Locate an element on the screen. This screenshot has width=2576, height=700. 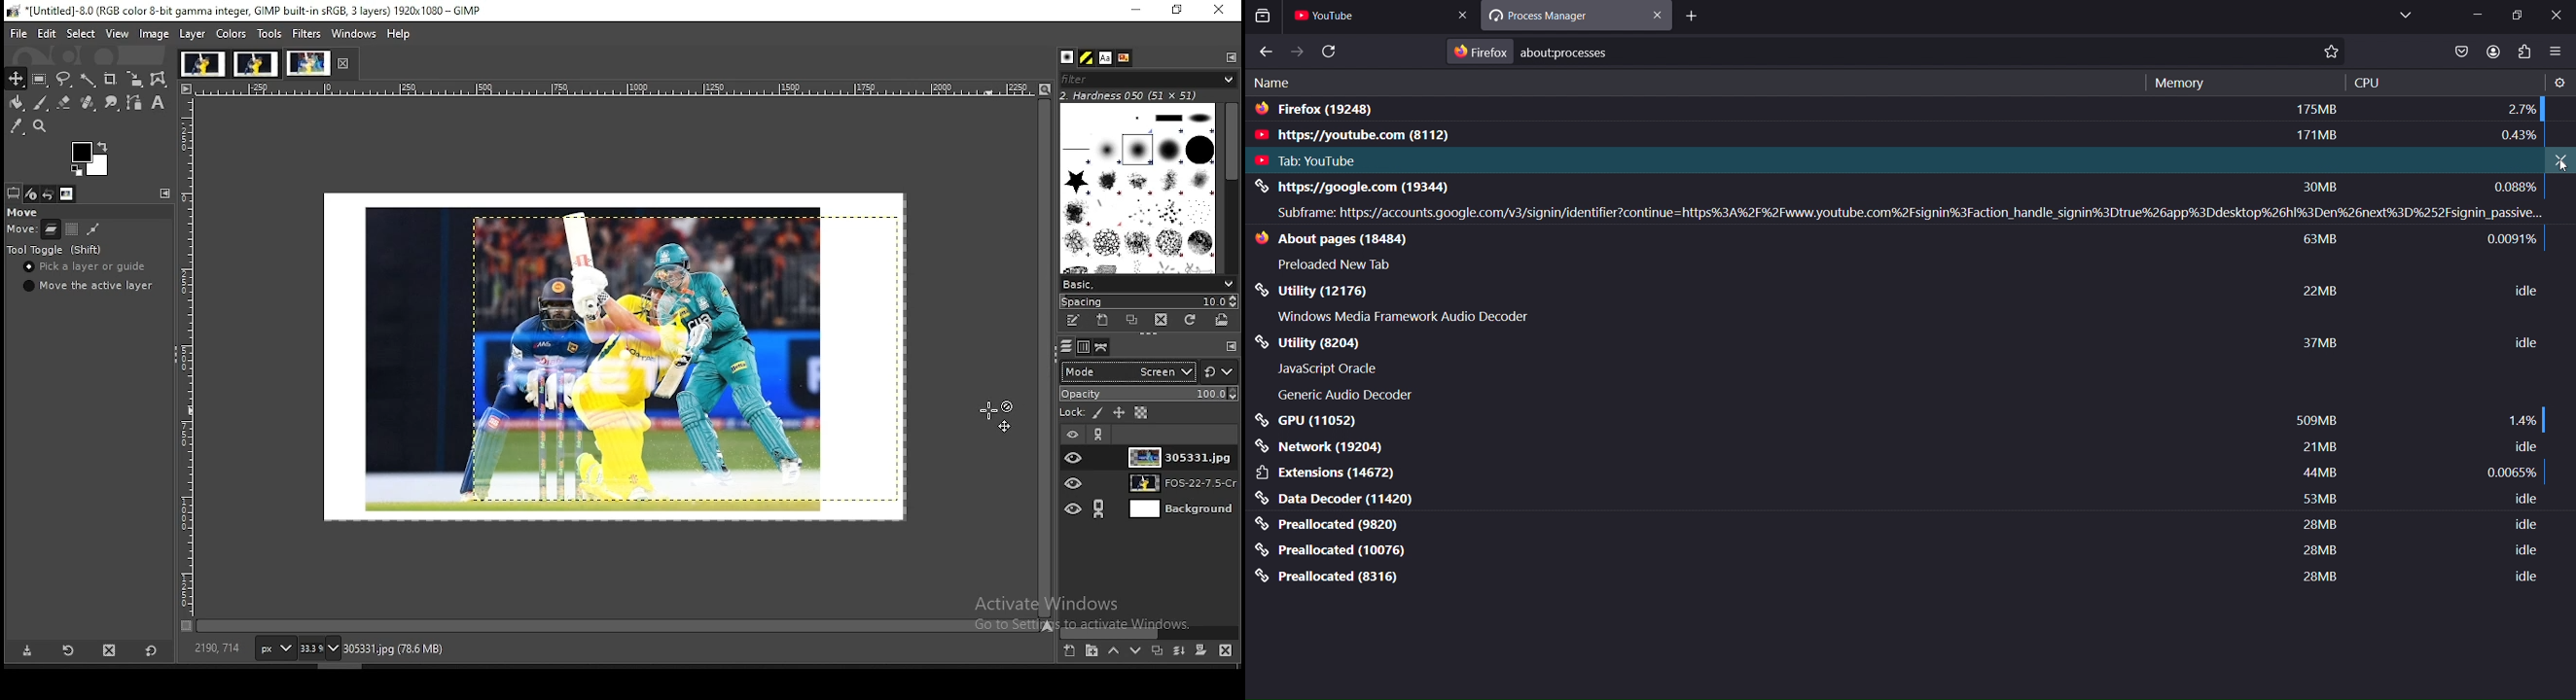
edit is located at coordinates (49, 33).